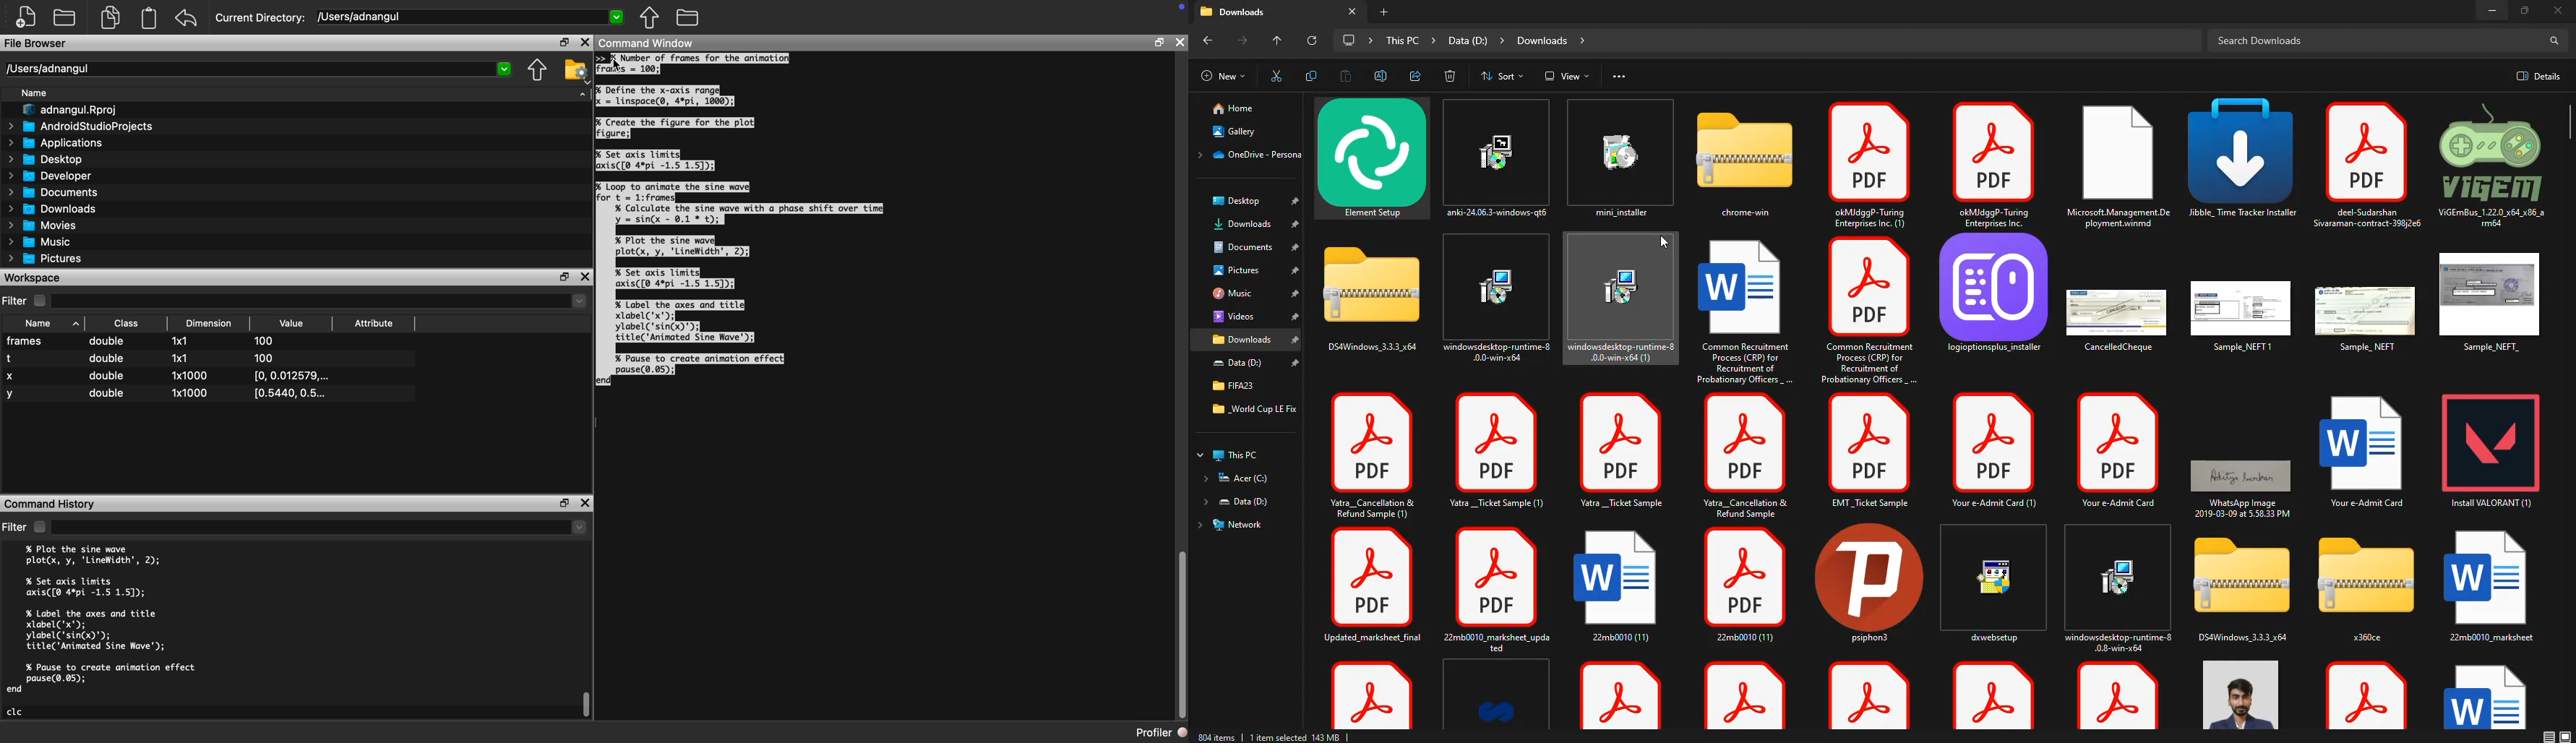 The width and height of the screenshot is (2576, 756). I want to click on Close, so click(585, 41).